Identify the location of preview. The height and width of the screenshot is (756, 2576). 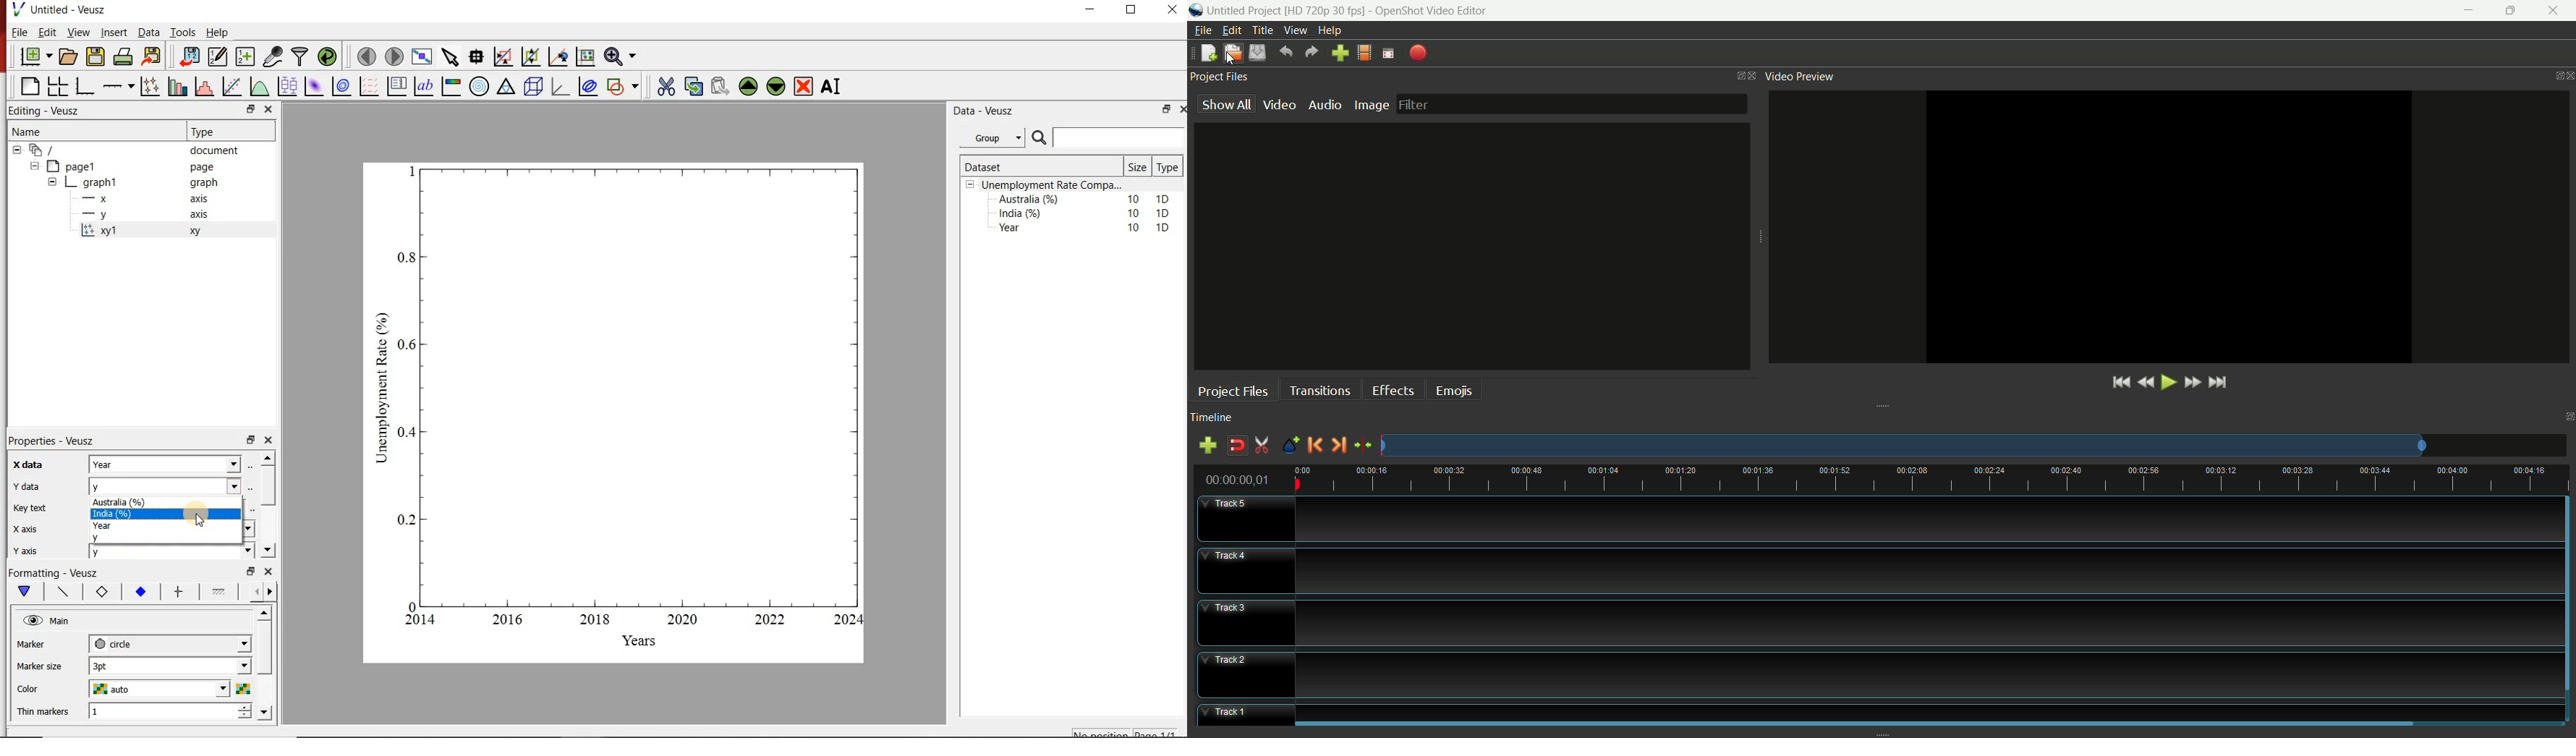
(2168, 228).